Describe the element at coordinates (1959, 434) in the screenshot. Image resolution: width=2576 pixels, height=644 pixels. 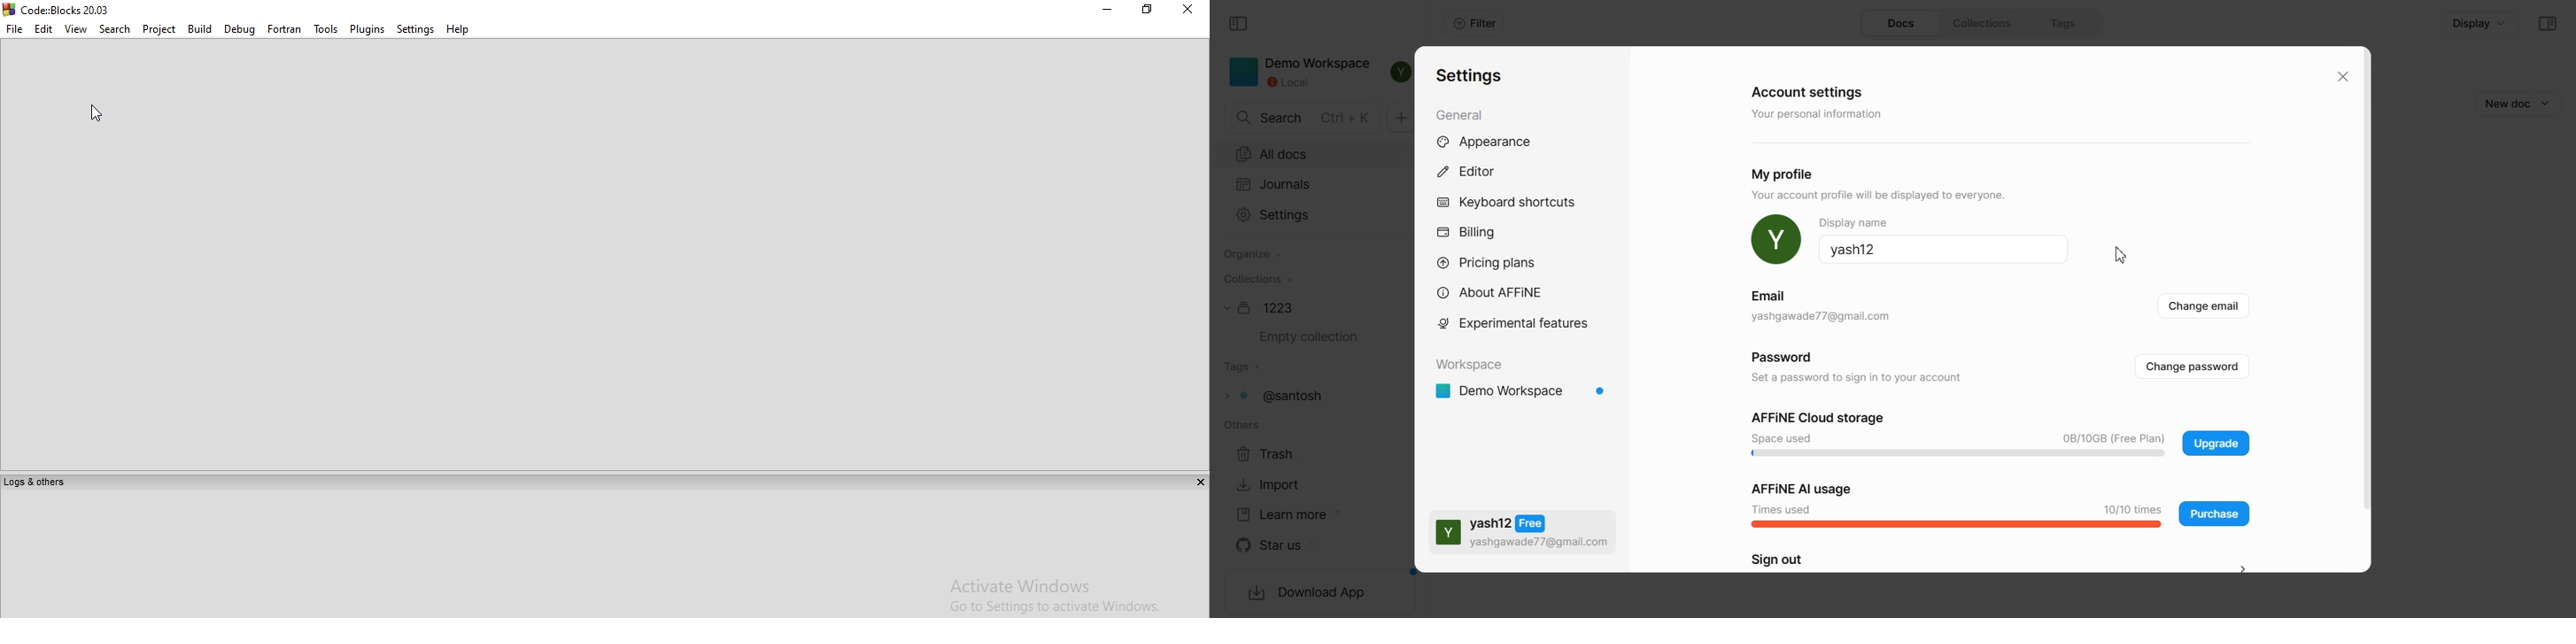
I see `Affine Cloud storage Space used ` at that location.